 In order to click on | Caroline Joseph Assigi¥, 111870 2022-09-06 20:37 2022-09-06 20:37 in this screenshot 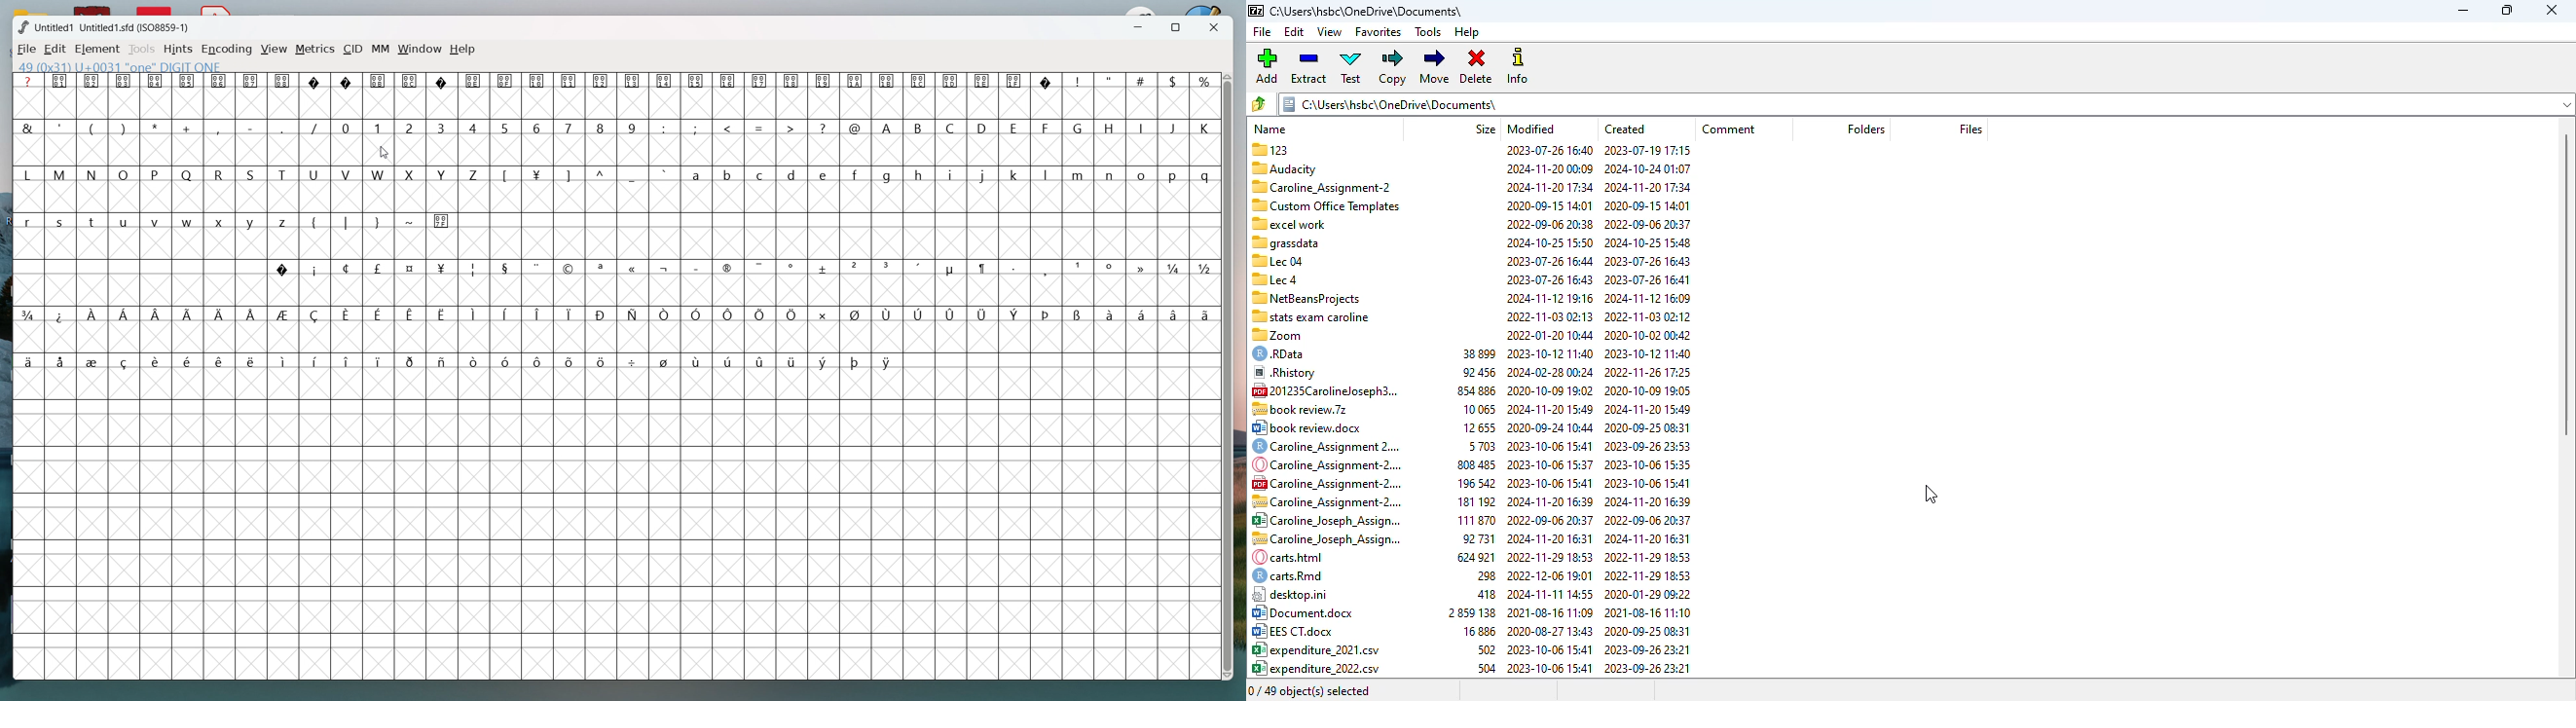, I will do `click(1470, 501)`.